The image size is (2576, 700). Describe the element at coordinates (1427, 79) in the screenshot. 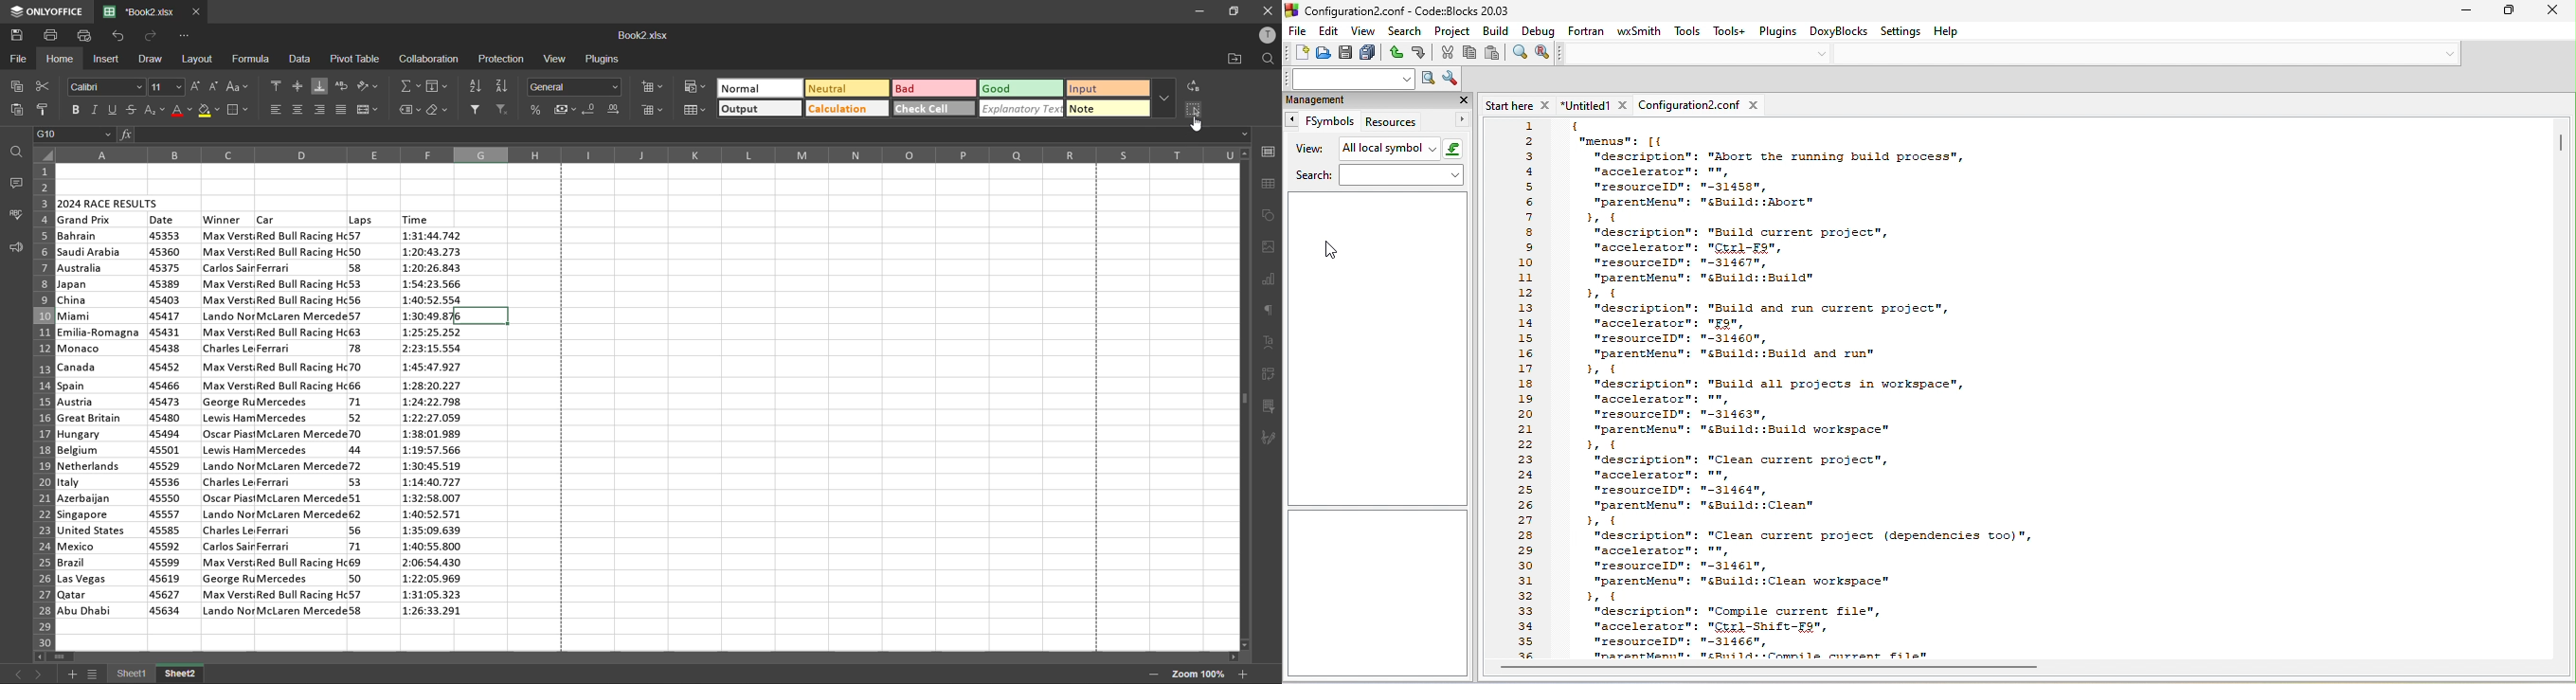

I see `run search` at that location.